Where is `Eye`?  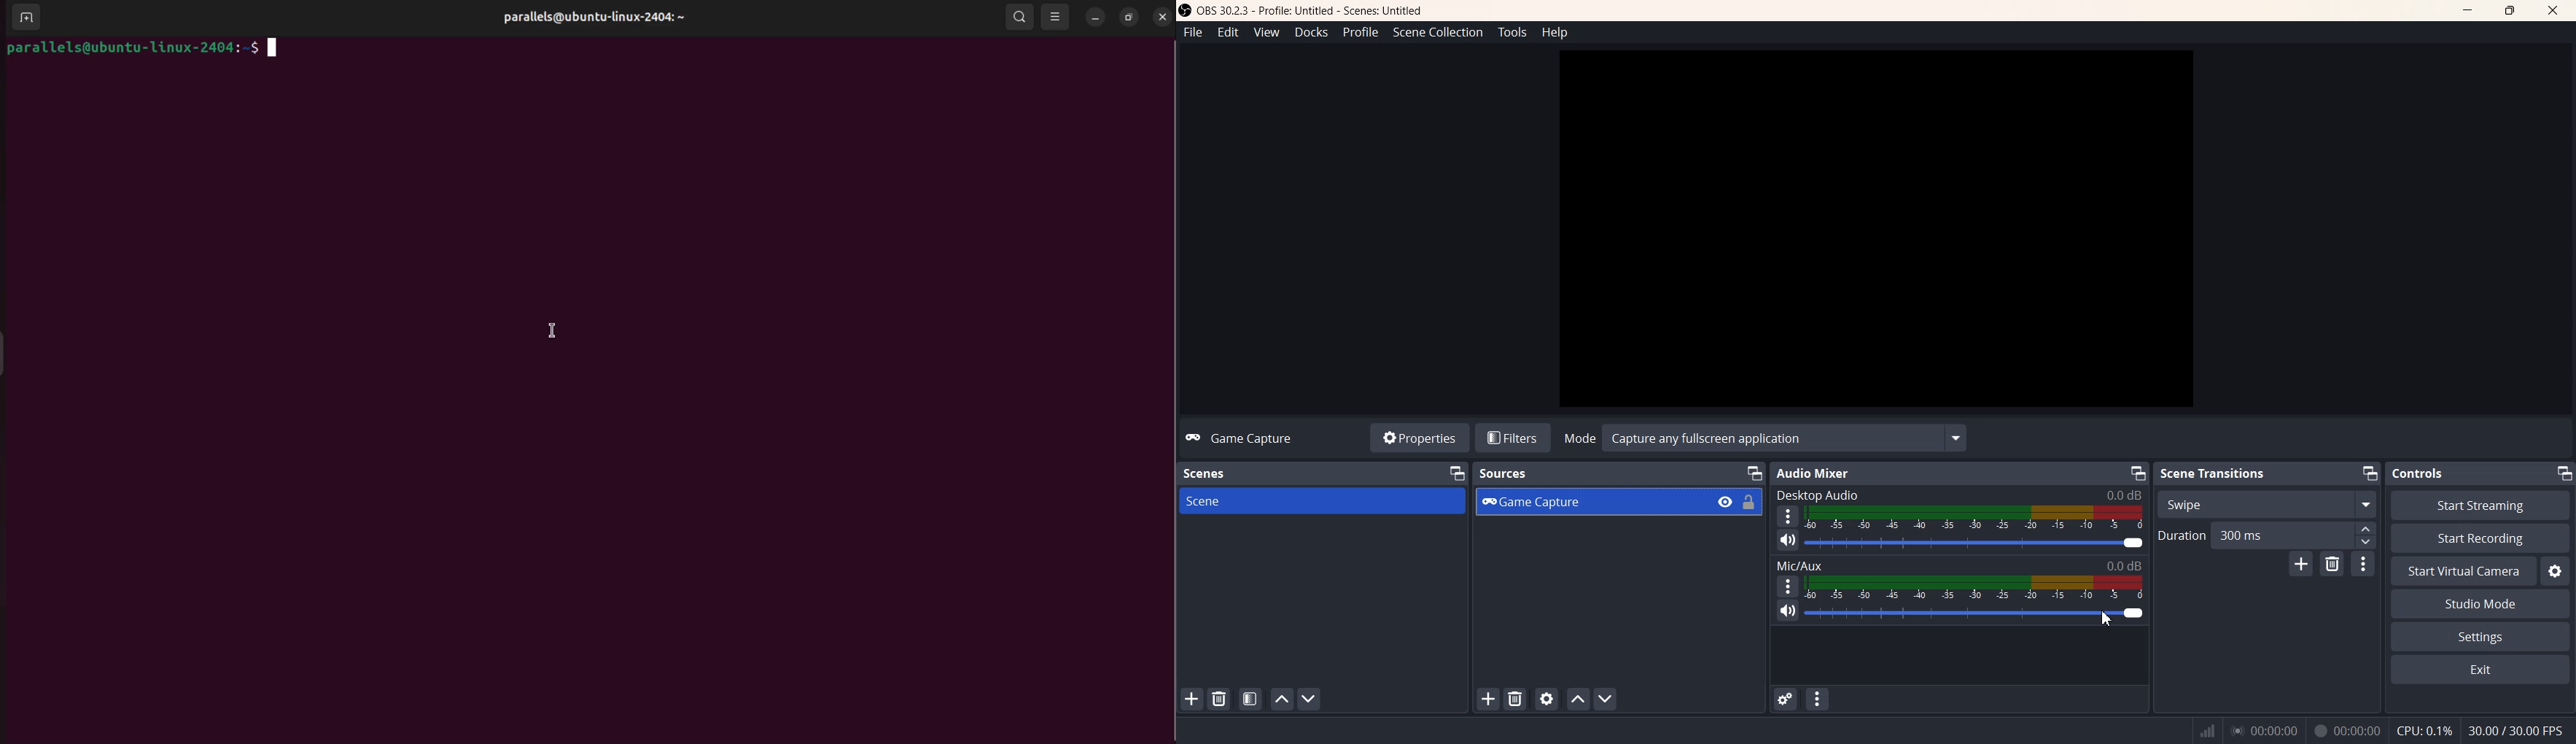 Eye is located at coordinates (1727, 502).